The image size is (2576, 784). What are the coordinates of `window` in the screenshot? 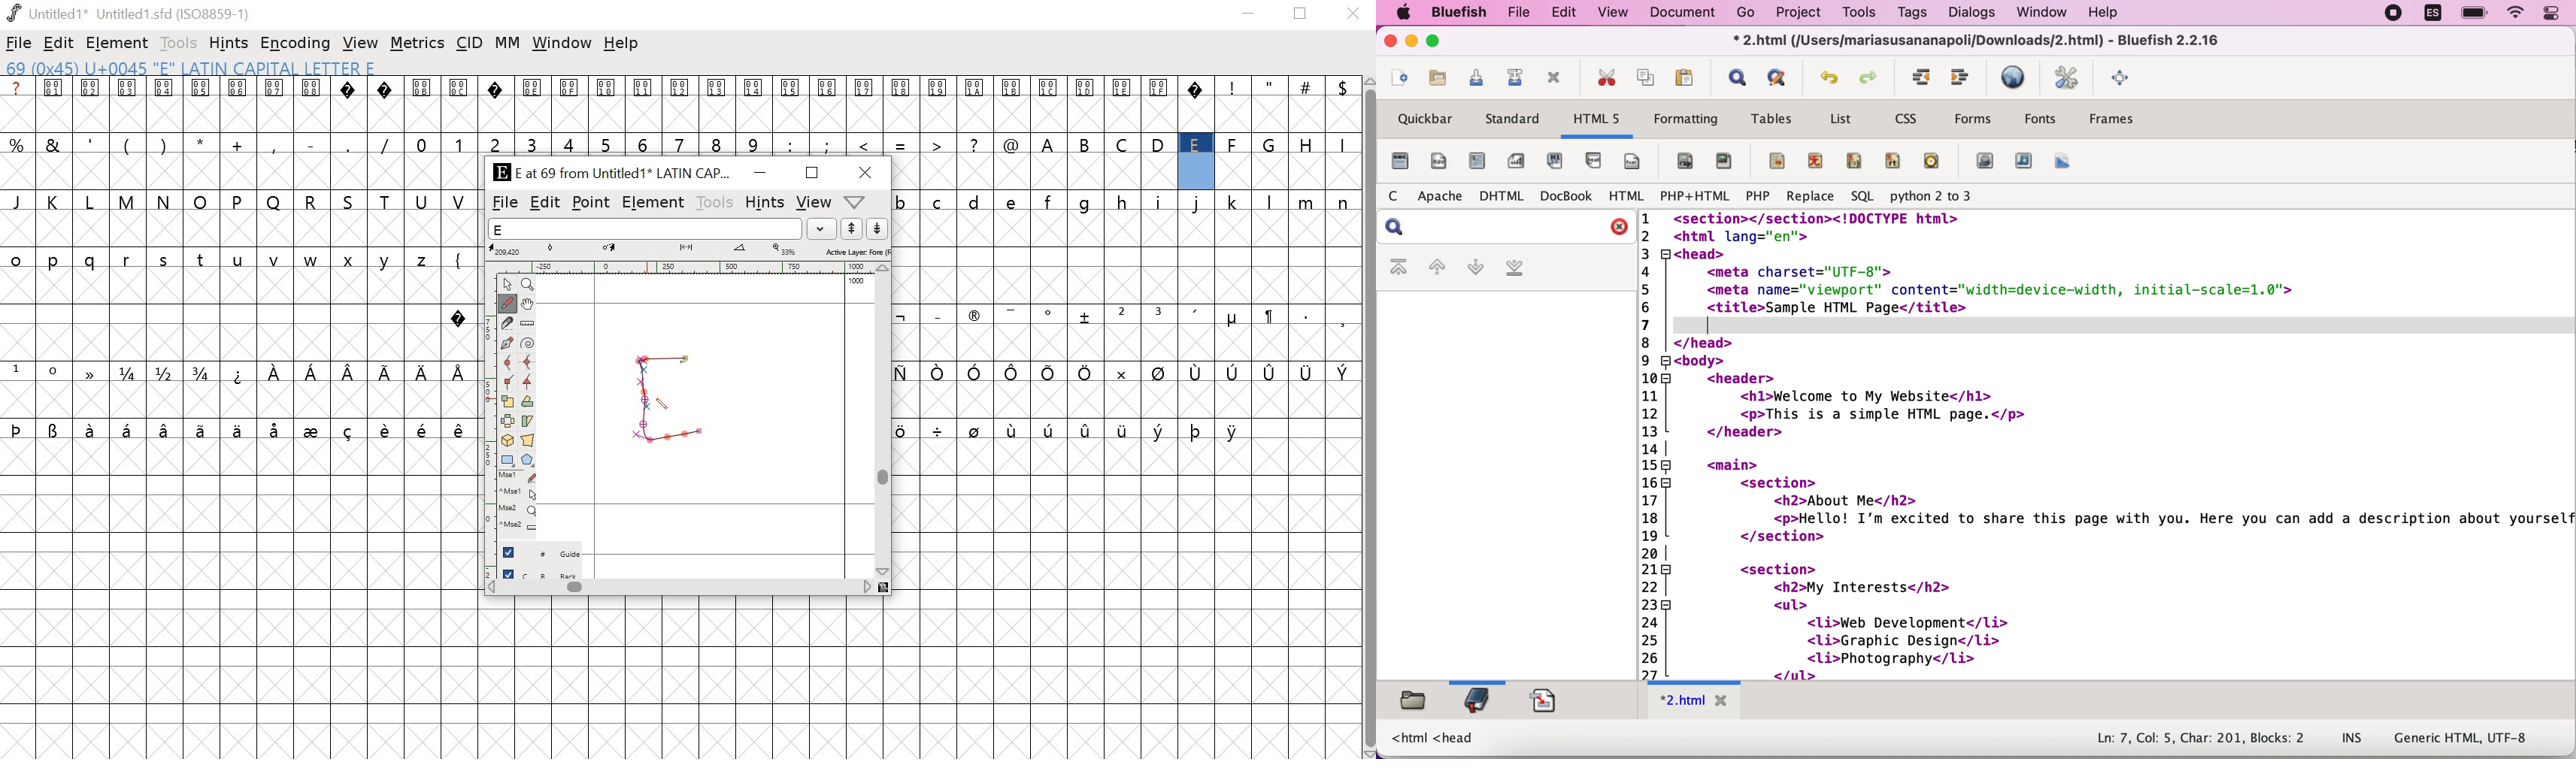 It's located at (2041, 13).